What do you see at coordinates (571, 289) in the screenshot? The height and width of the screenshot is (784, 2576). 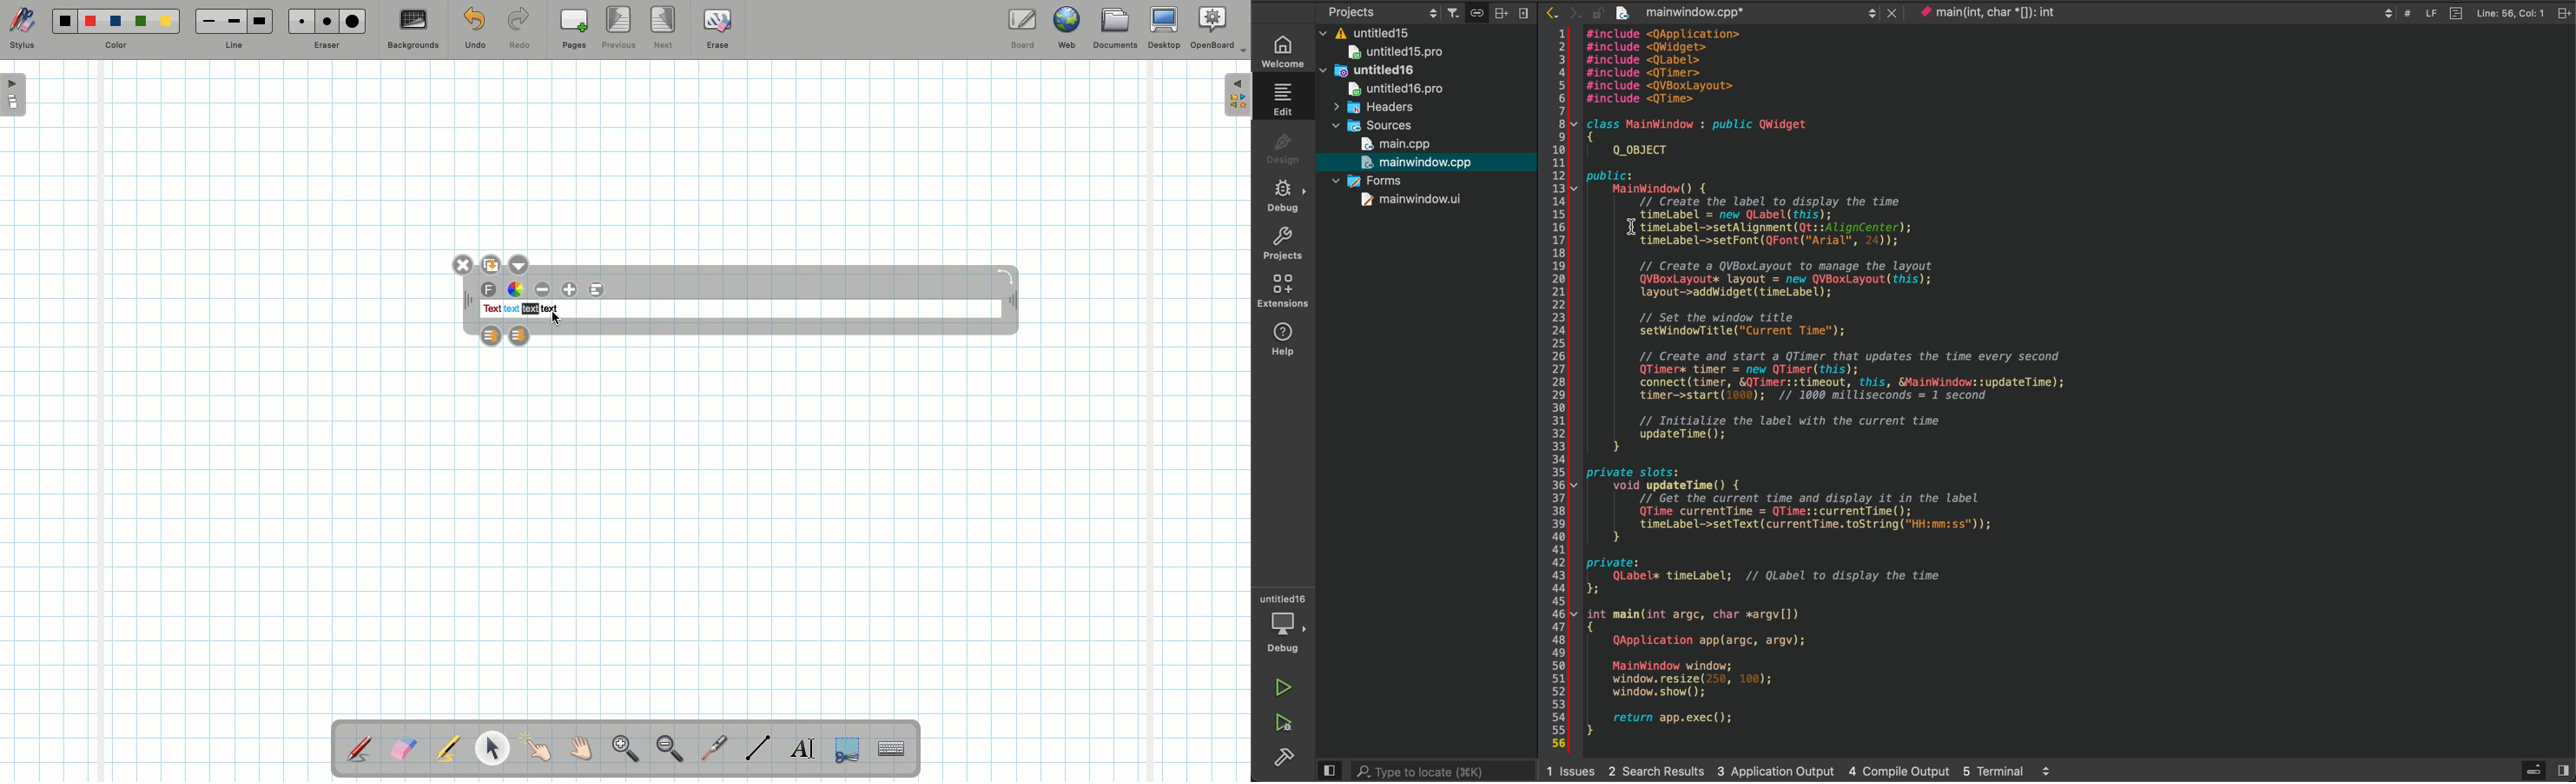 I see `Increase font size` at bounding box center [571, 289].